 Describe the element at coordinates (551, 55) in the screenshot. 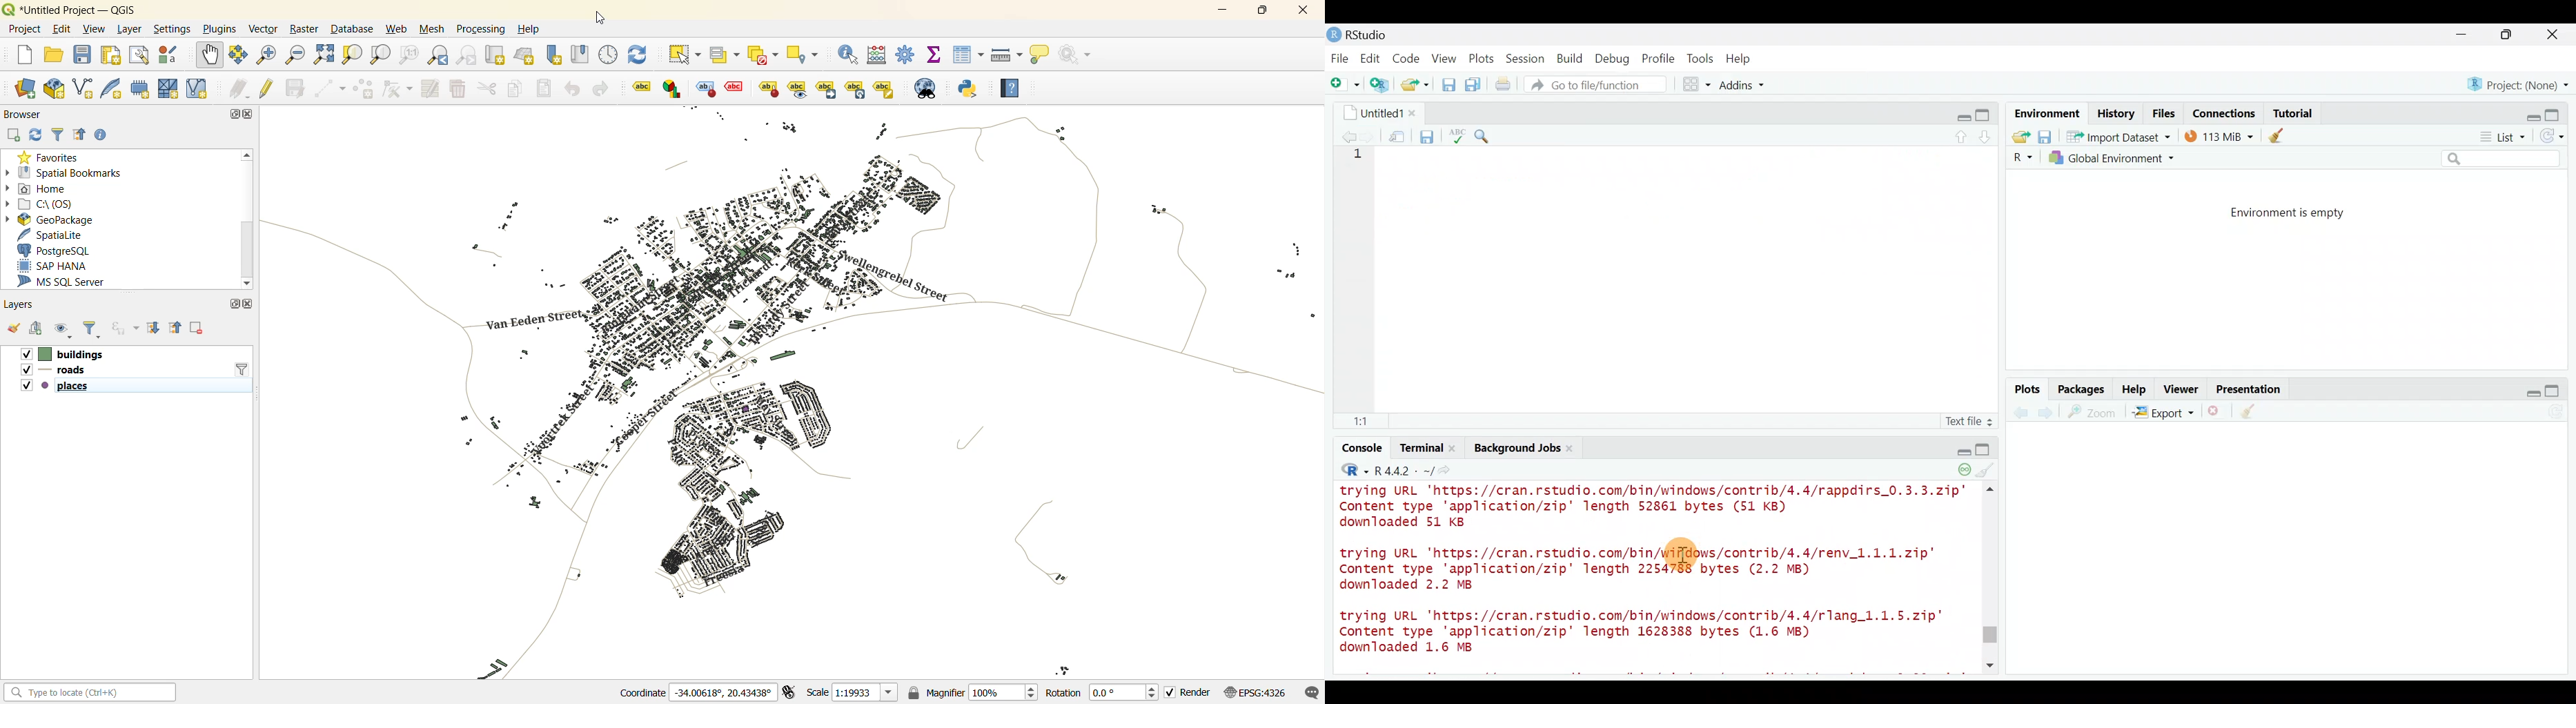

I see `new spatial bookmarks` at that location.